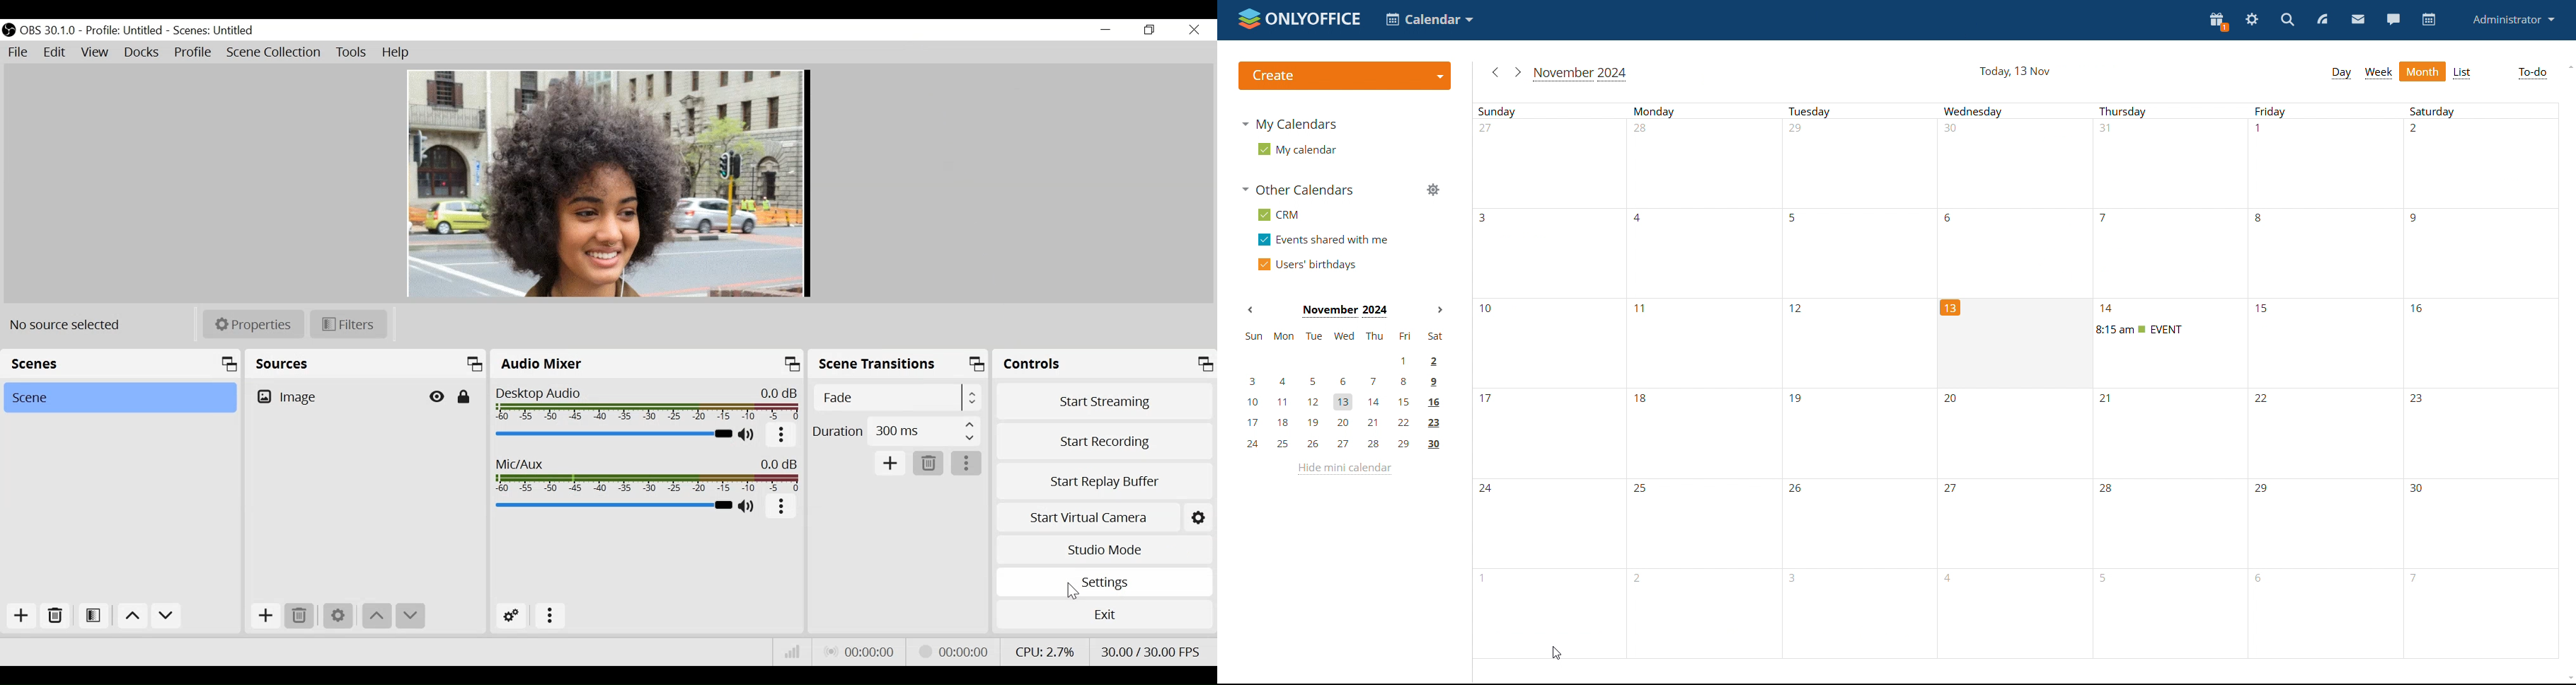 The image size is (2576, 700). What do you see at coordinates (2253, 20) in the screenshot?
I see `settings` at bounding box center [2253, 20].